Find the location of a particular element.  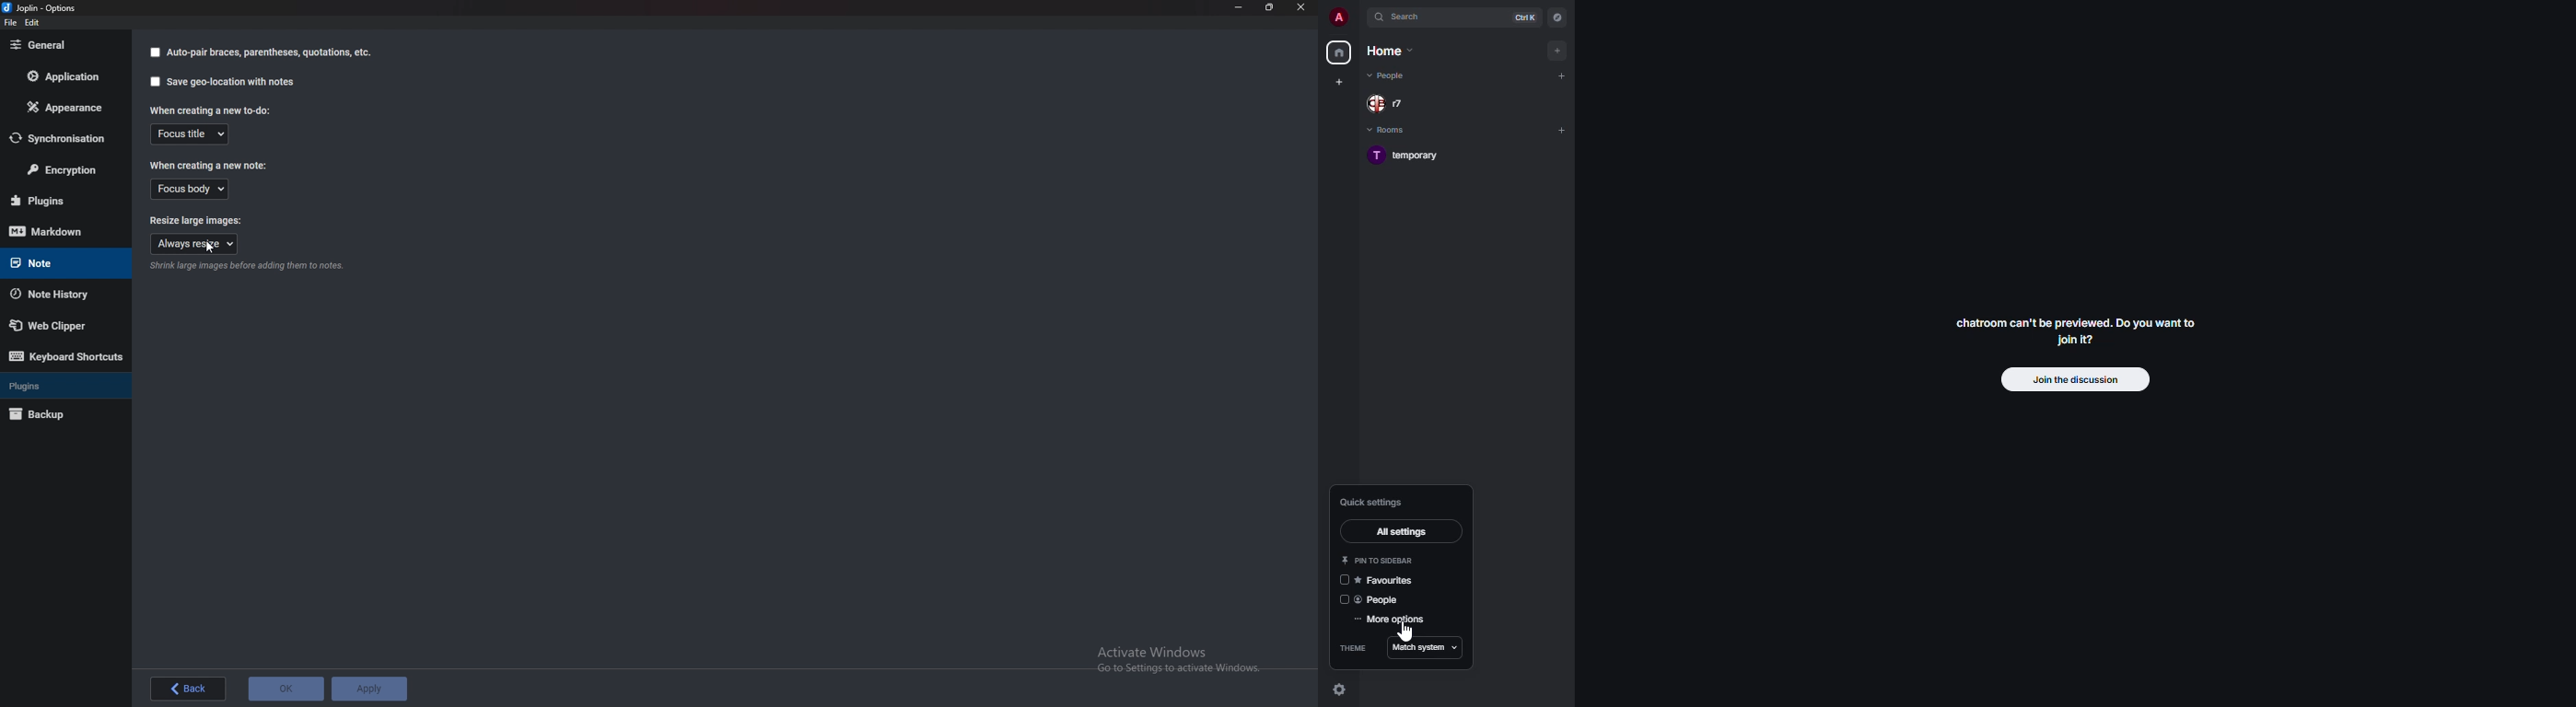

add is located at coordinates (1561, 131).